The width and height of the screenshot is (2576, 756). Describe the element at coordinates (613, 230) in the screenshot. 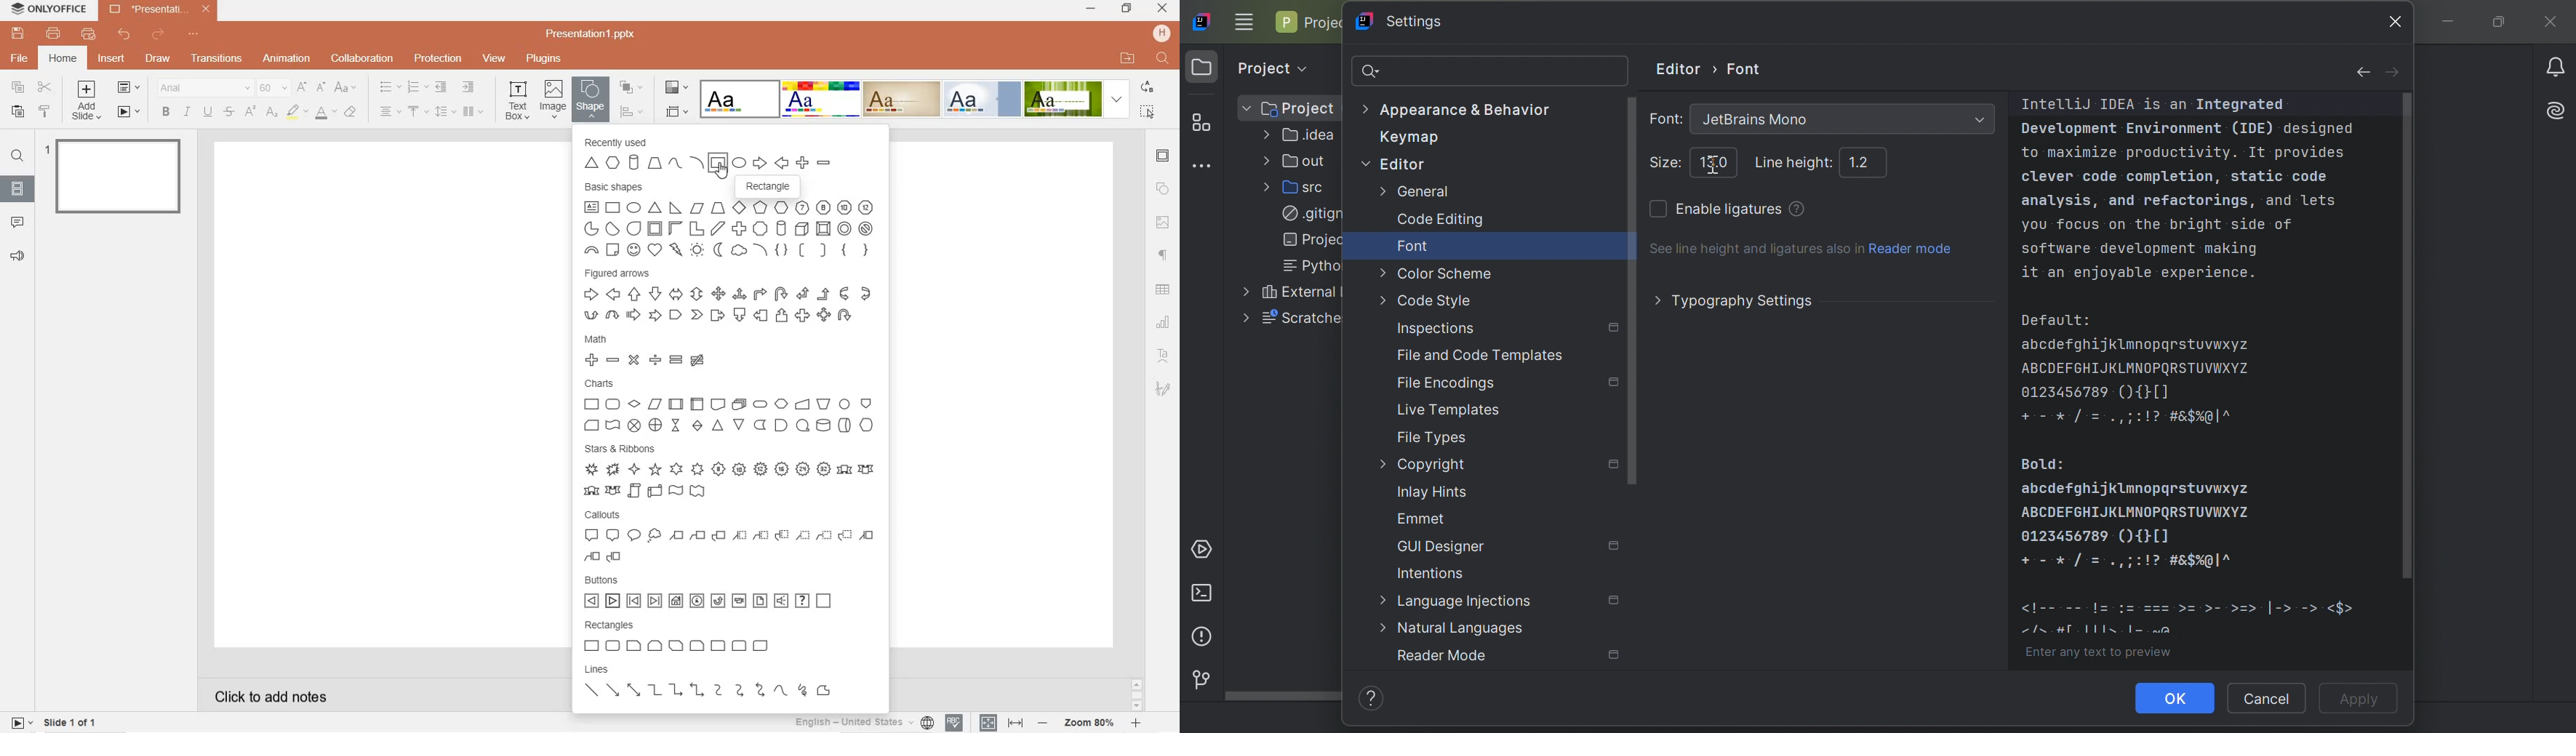

I see `Chord` at that location.